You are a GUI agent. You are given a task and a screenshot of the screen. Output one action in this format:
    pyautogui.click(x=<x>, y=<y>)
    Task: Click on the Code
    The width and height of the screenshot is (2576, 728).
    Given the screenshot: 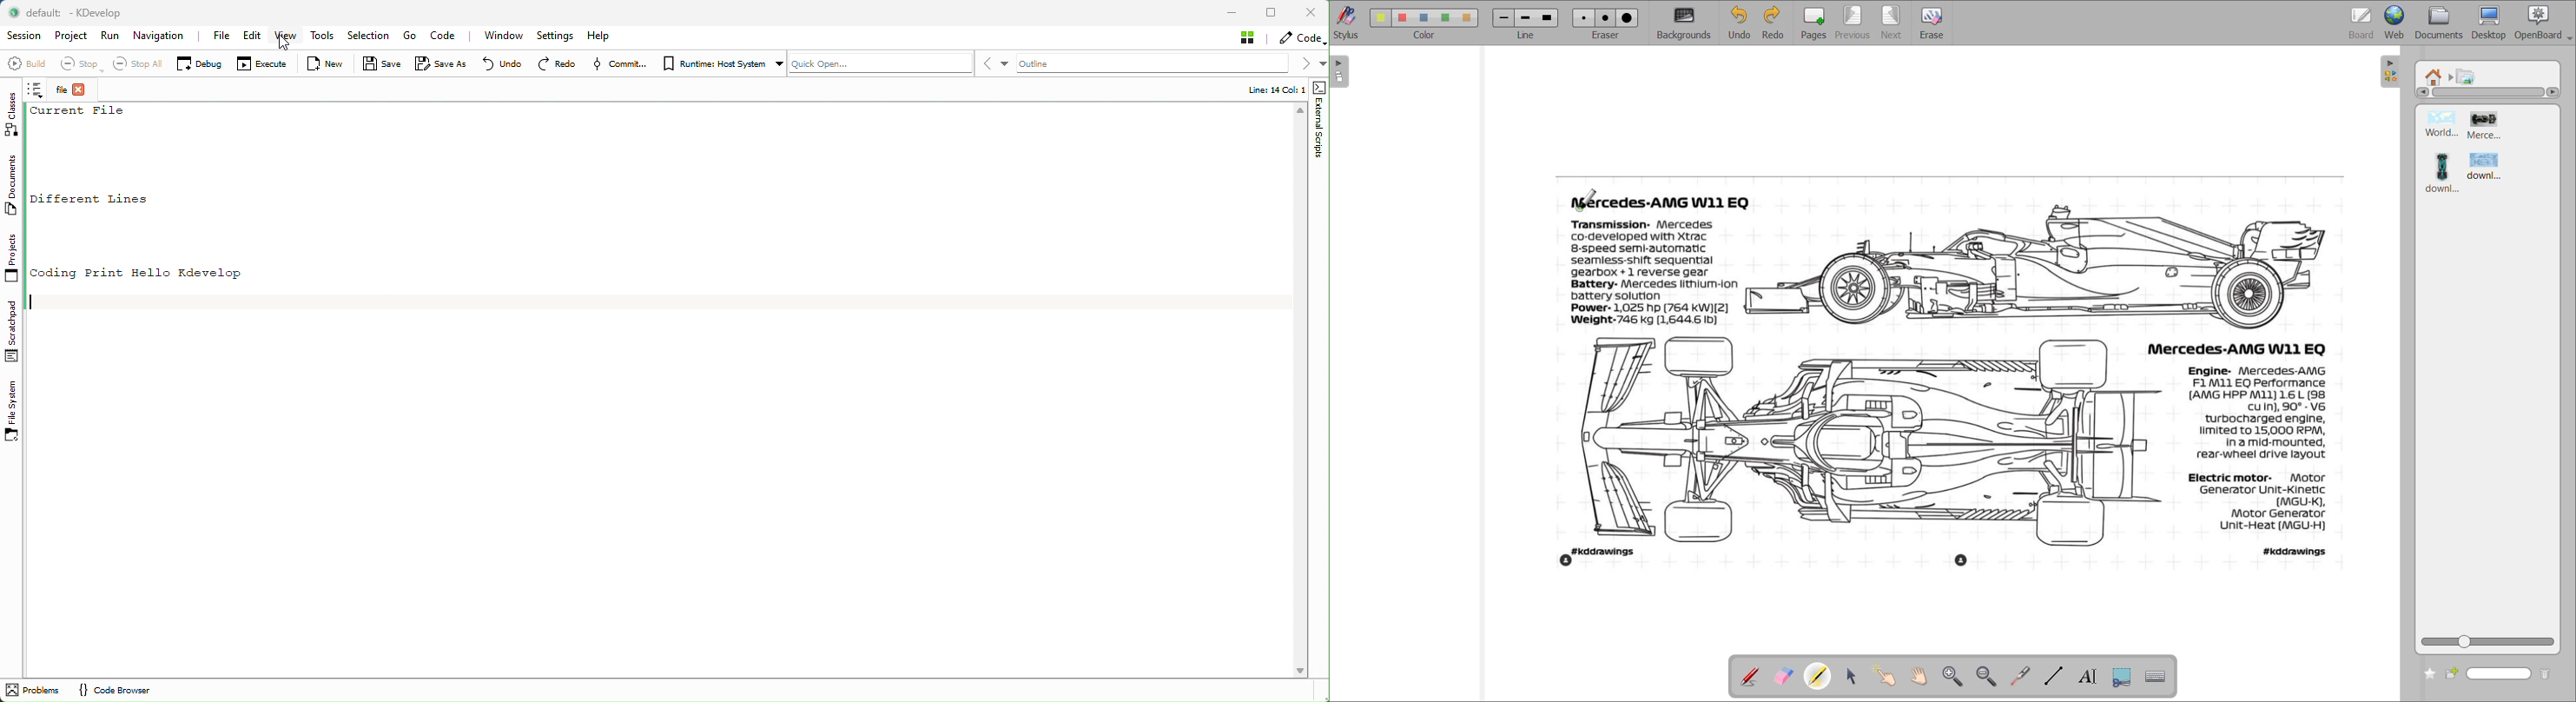 What is the action you would take?
    pyautogui.click(x=448, y=35)
    